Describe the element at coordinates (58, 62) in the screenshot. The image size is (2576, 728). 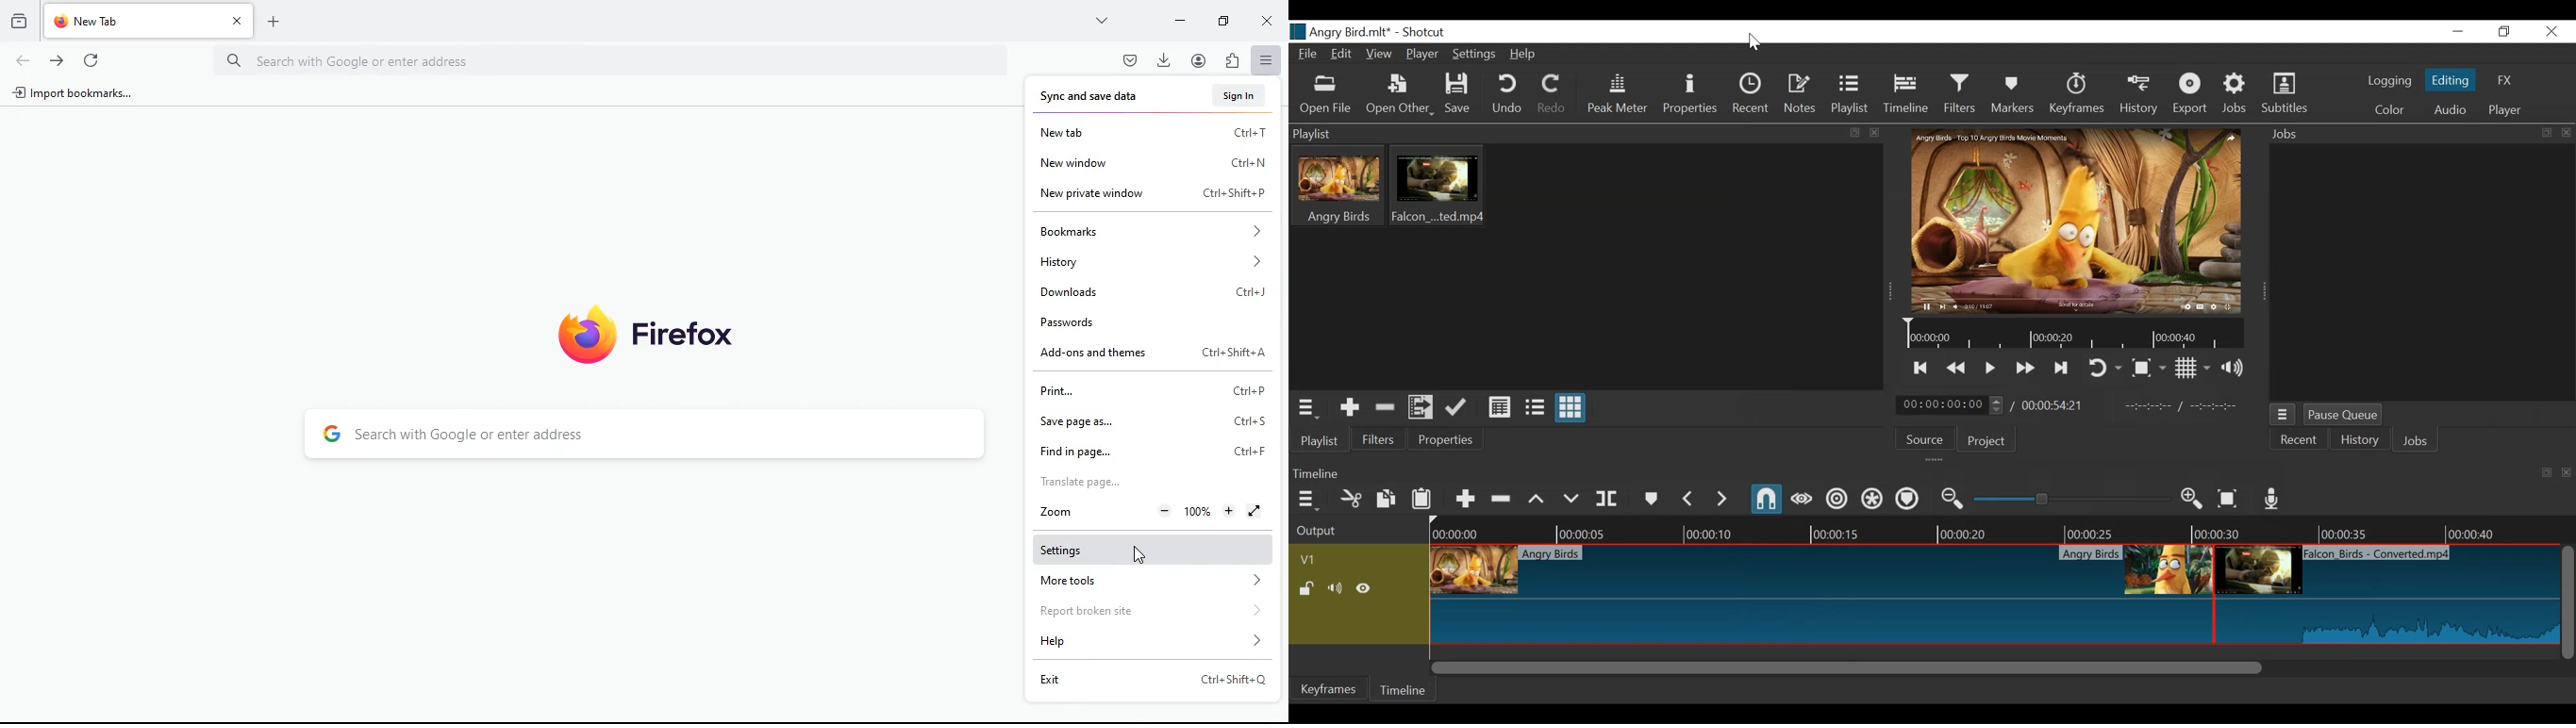
I see `forward` at that location.